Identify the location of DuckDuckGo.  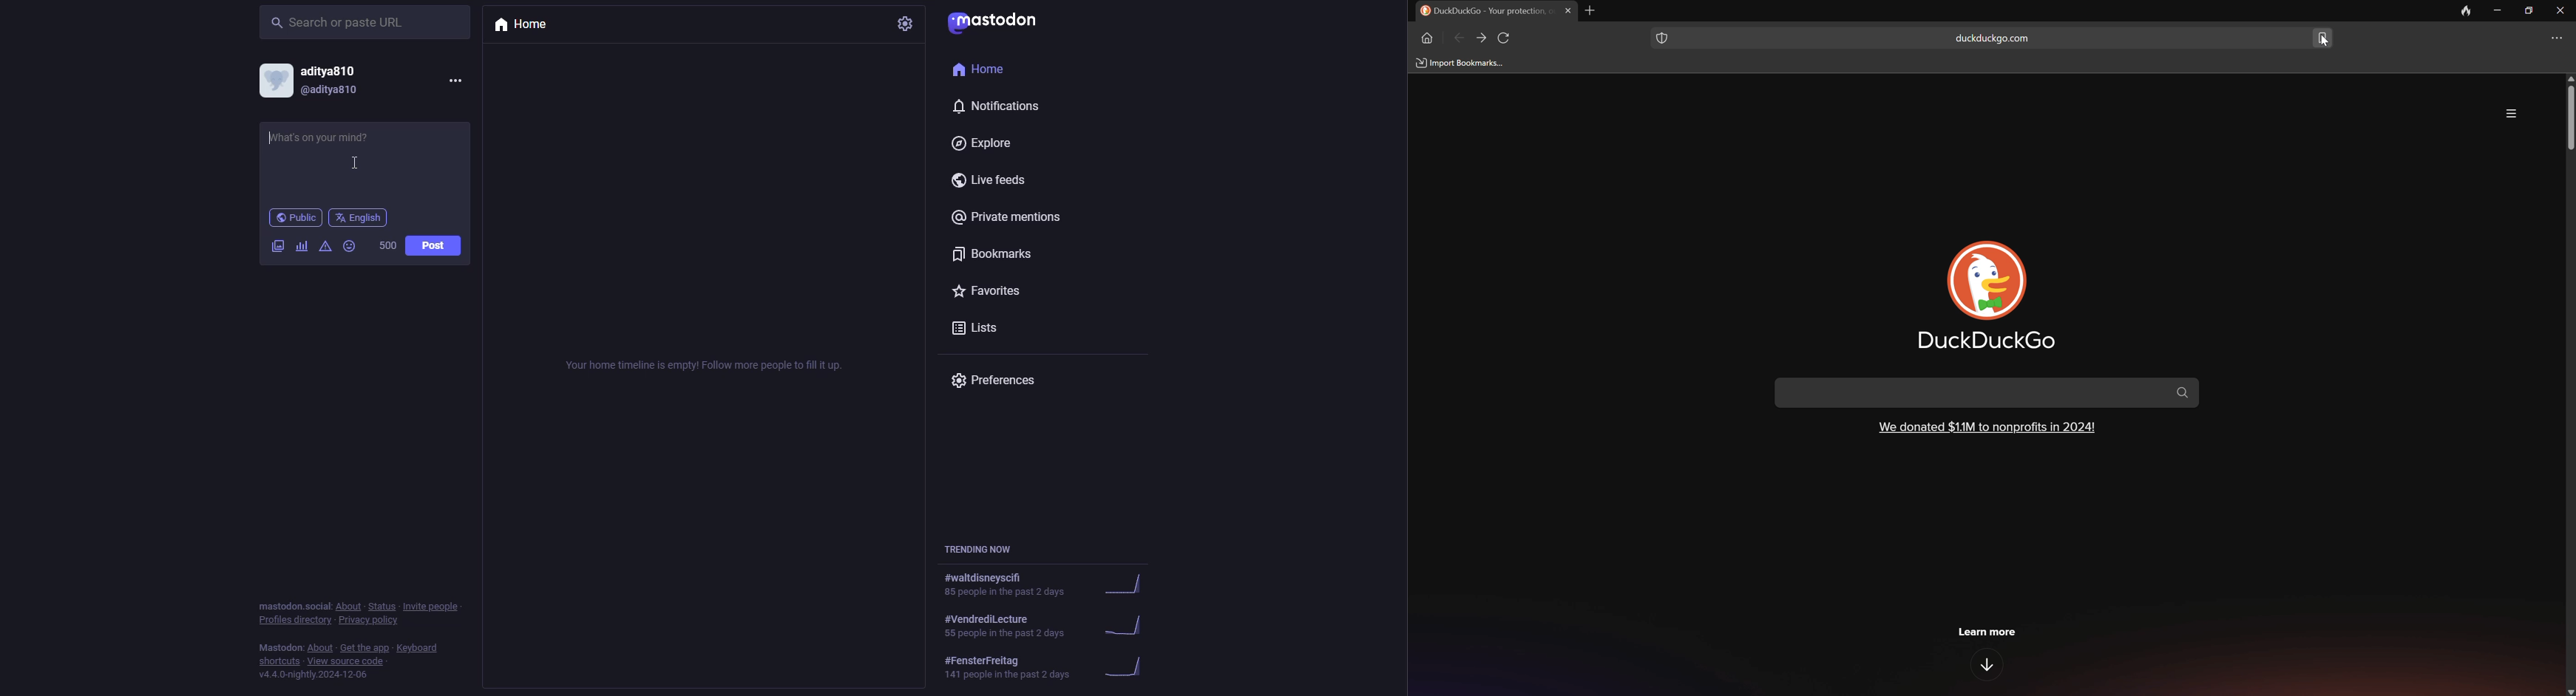
(1987, 341).